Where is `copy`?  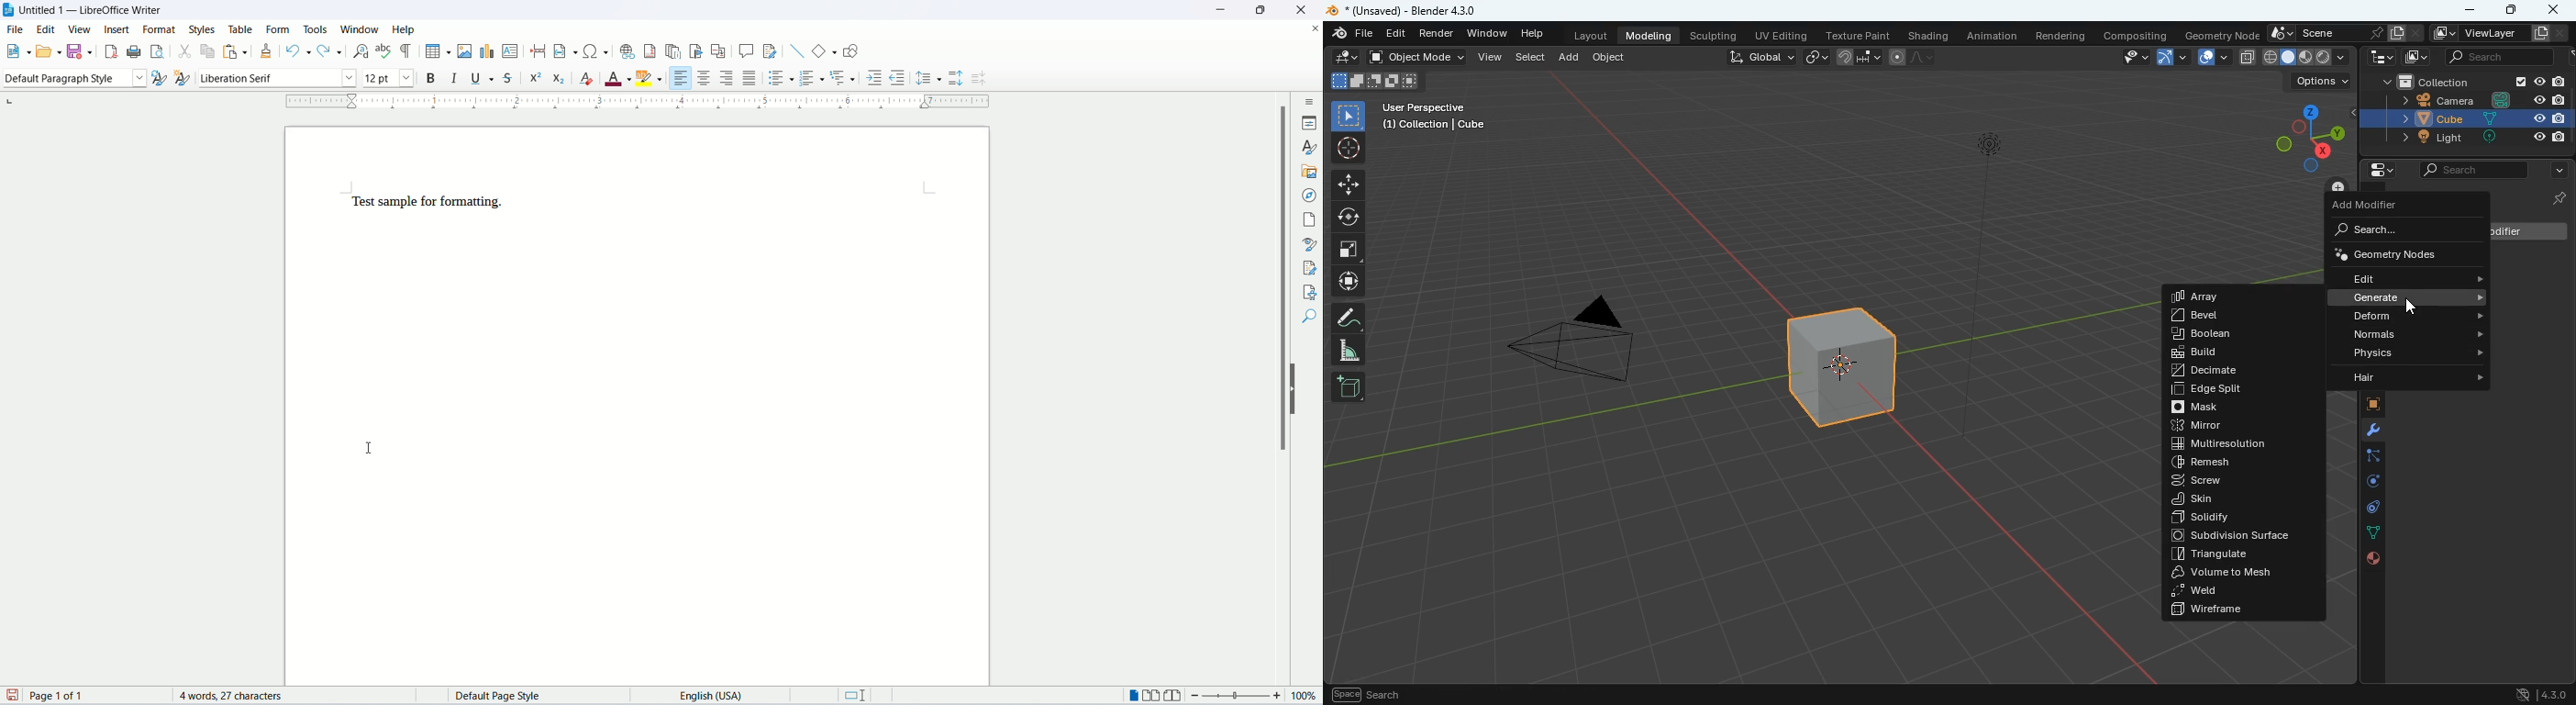
copy is located at coordinates (205, 51).